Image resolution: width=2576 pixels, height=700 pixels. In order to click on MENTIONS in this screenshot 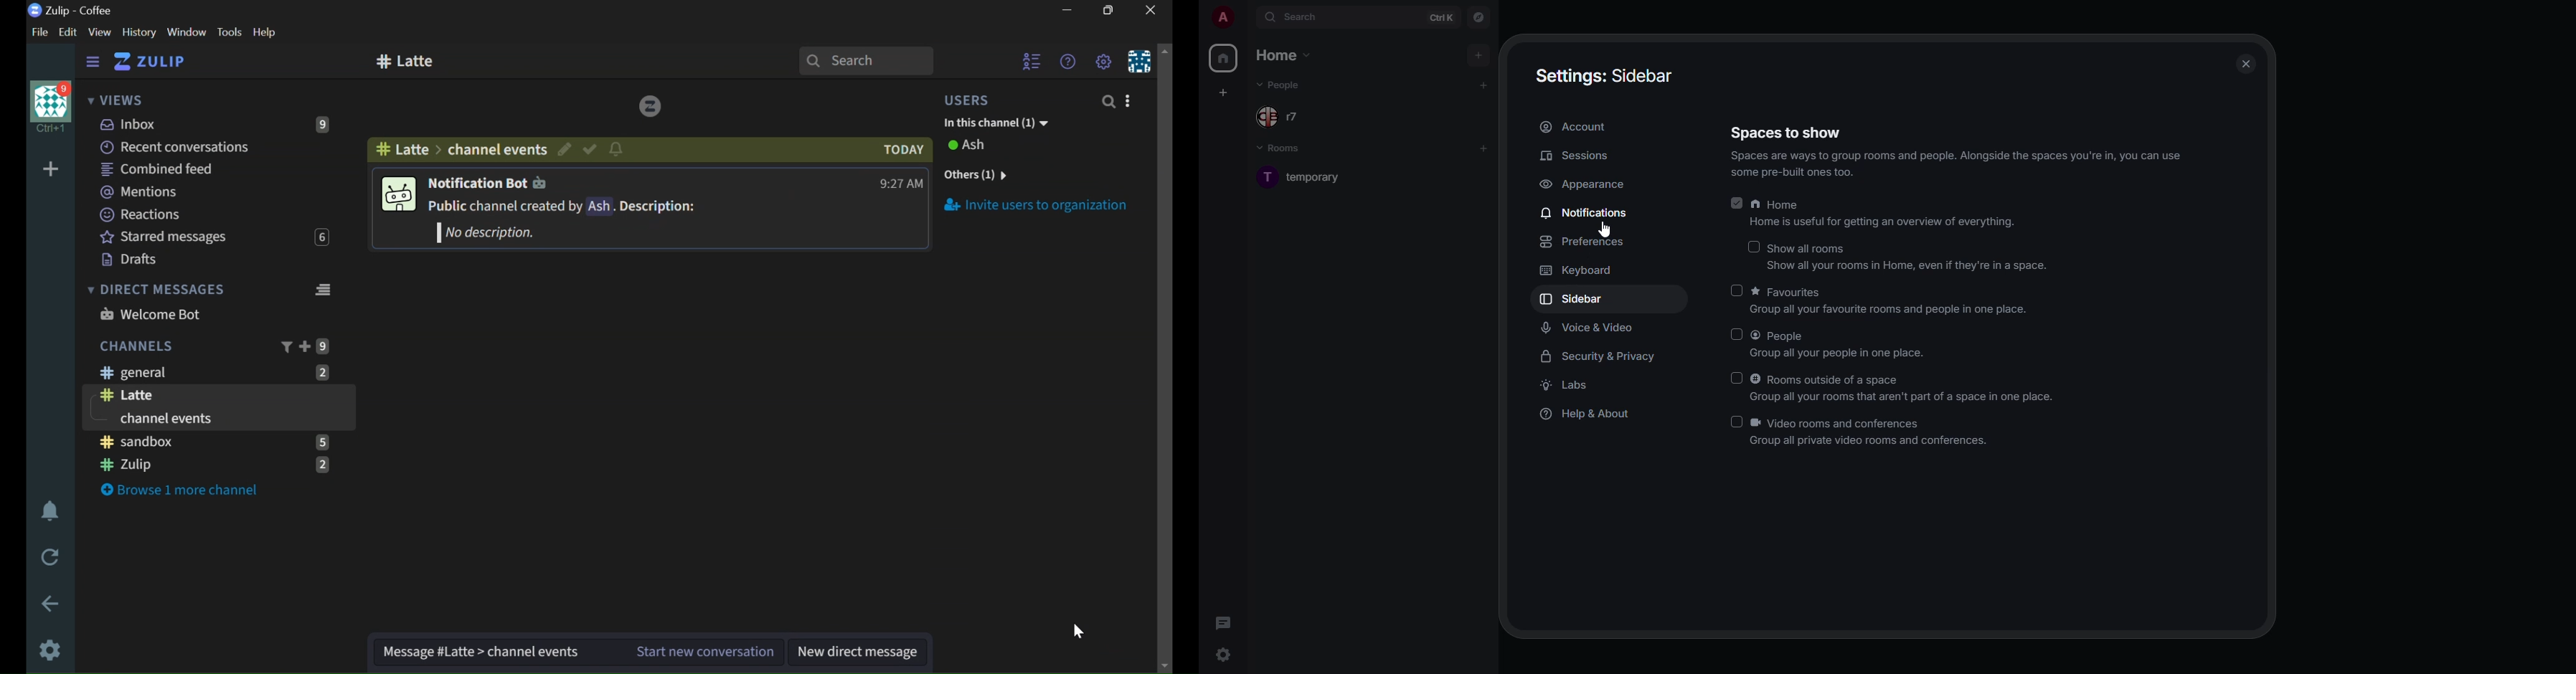, I will do `click(195, 192)`.